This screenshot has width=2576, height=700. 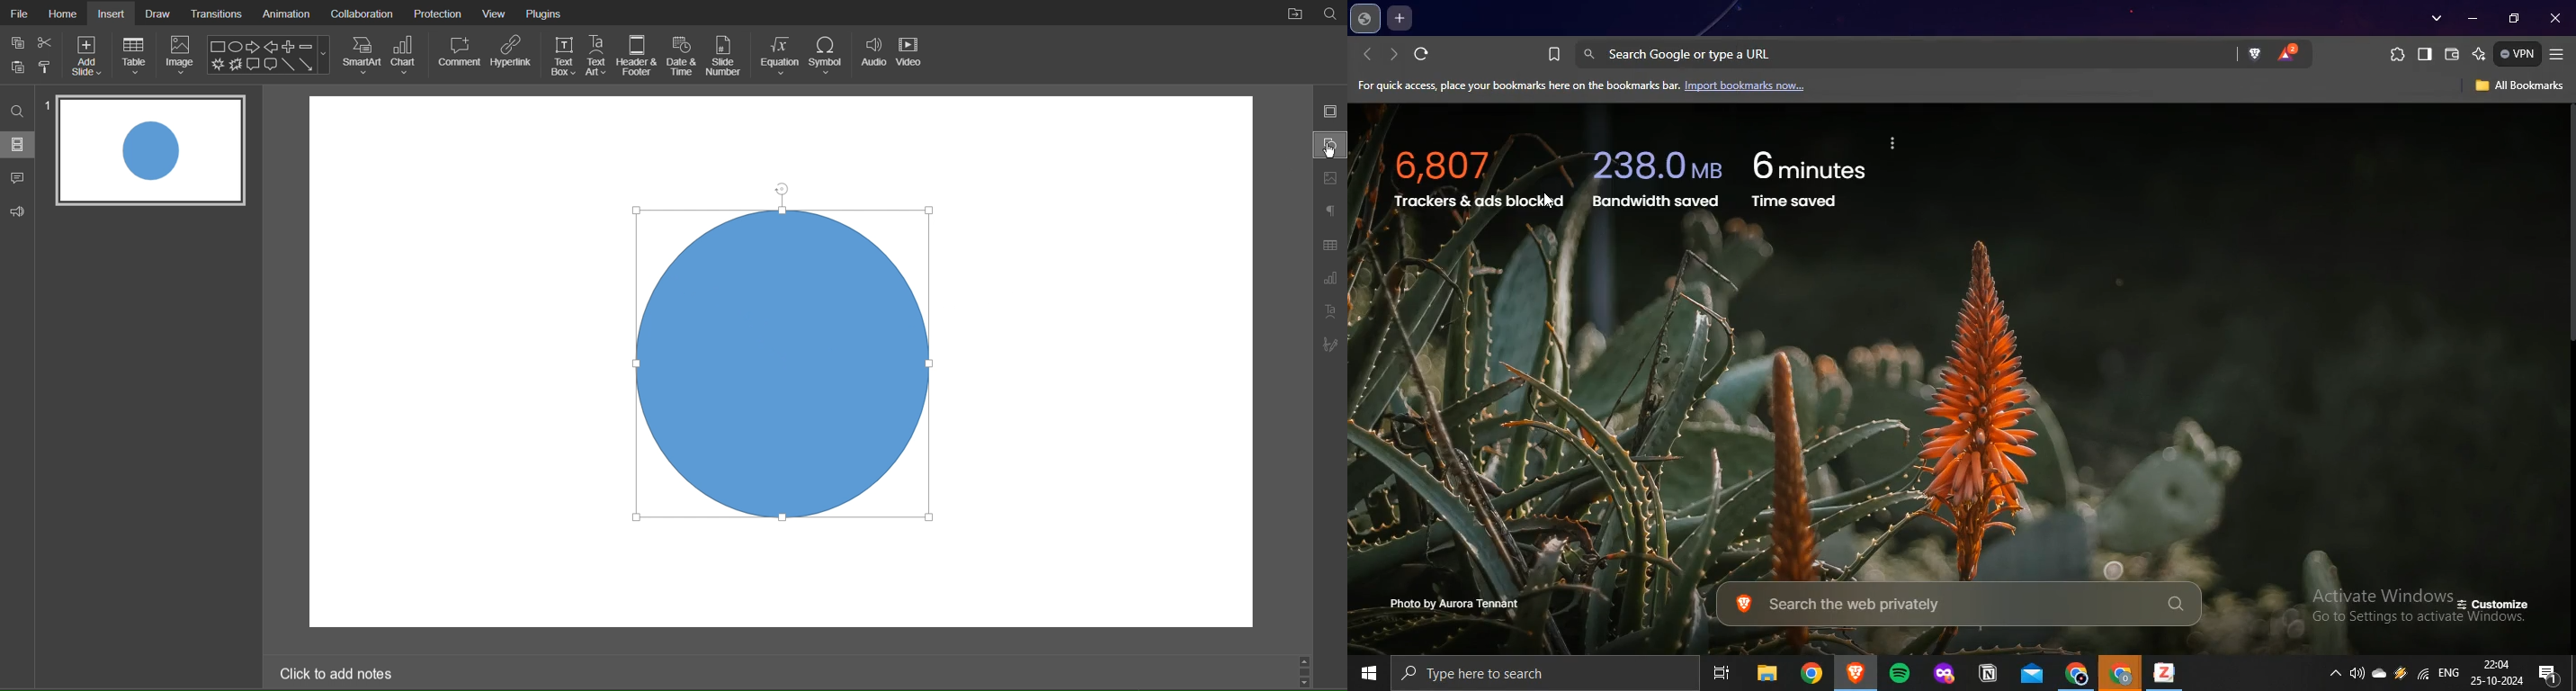 What do you see at coordinates (2499, 606) in the screenshot?
I see `customize` at bounding box center [2499, 606].